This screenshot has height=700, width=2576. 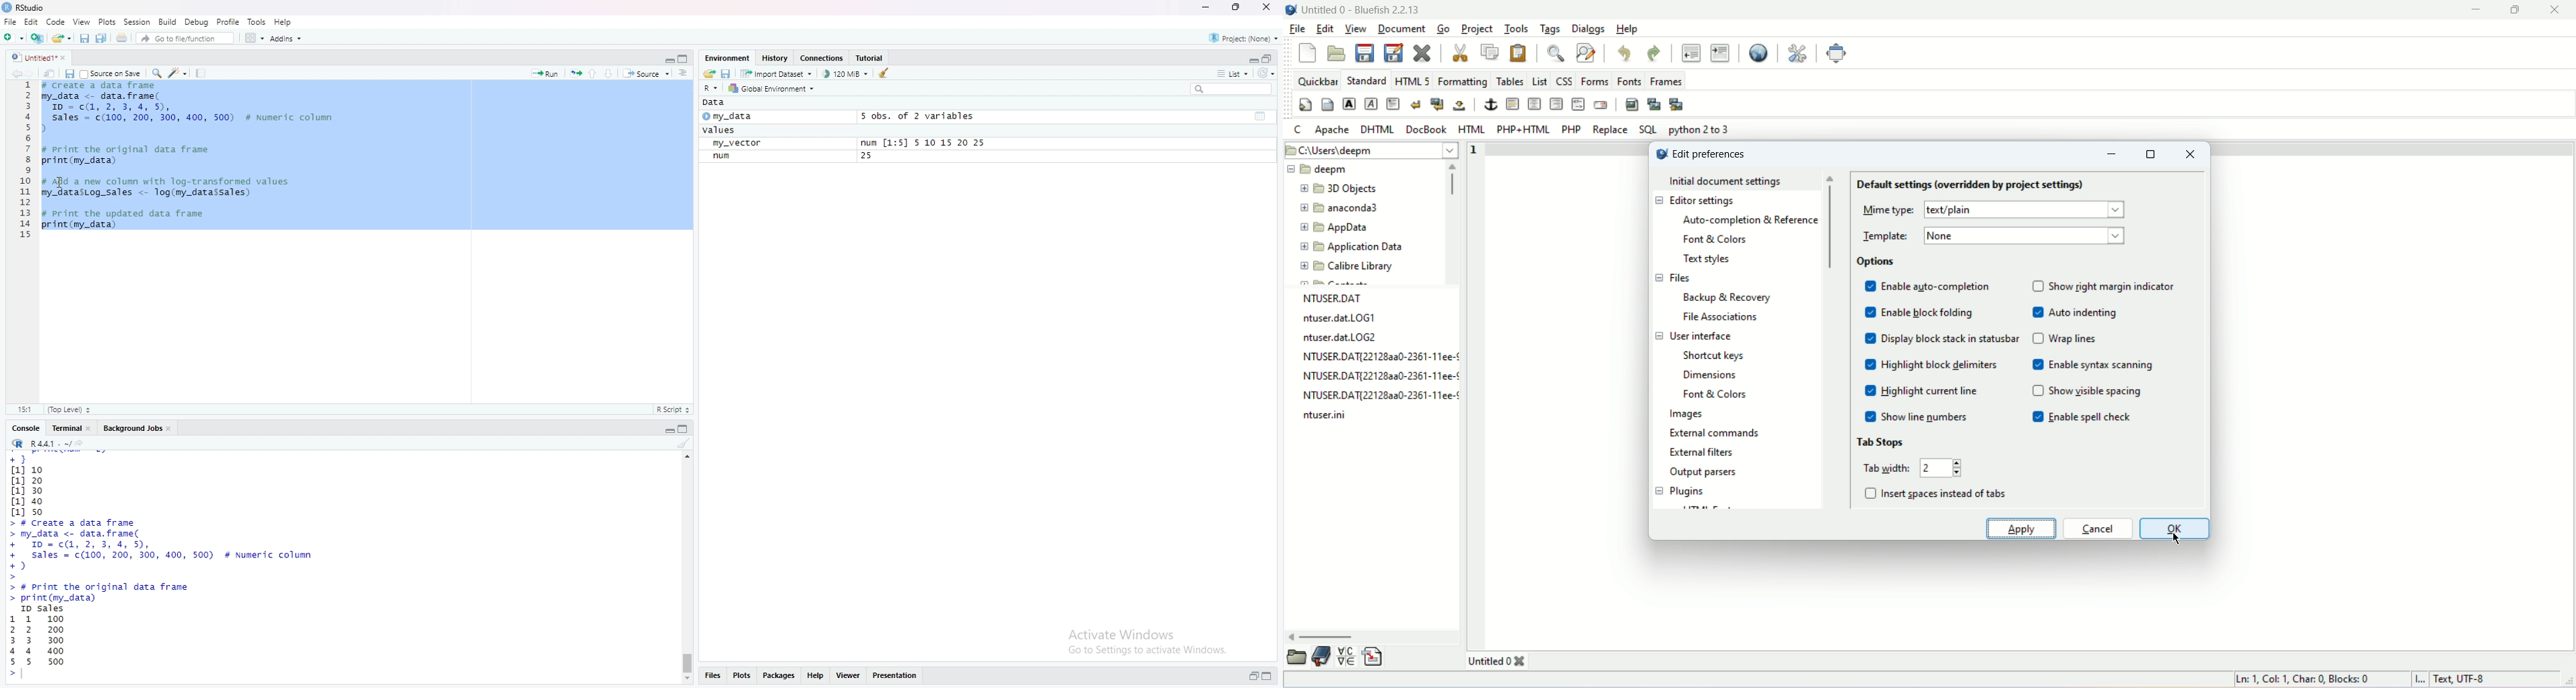 What do you see at coordinates (707, 73) in the screenshot?
I see `load workspace` at bounding box center [707, 73].